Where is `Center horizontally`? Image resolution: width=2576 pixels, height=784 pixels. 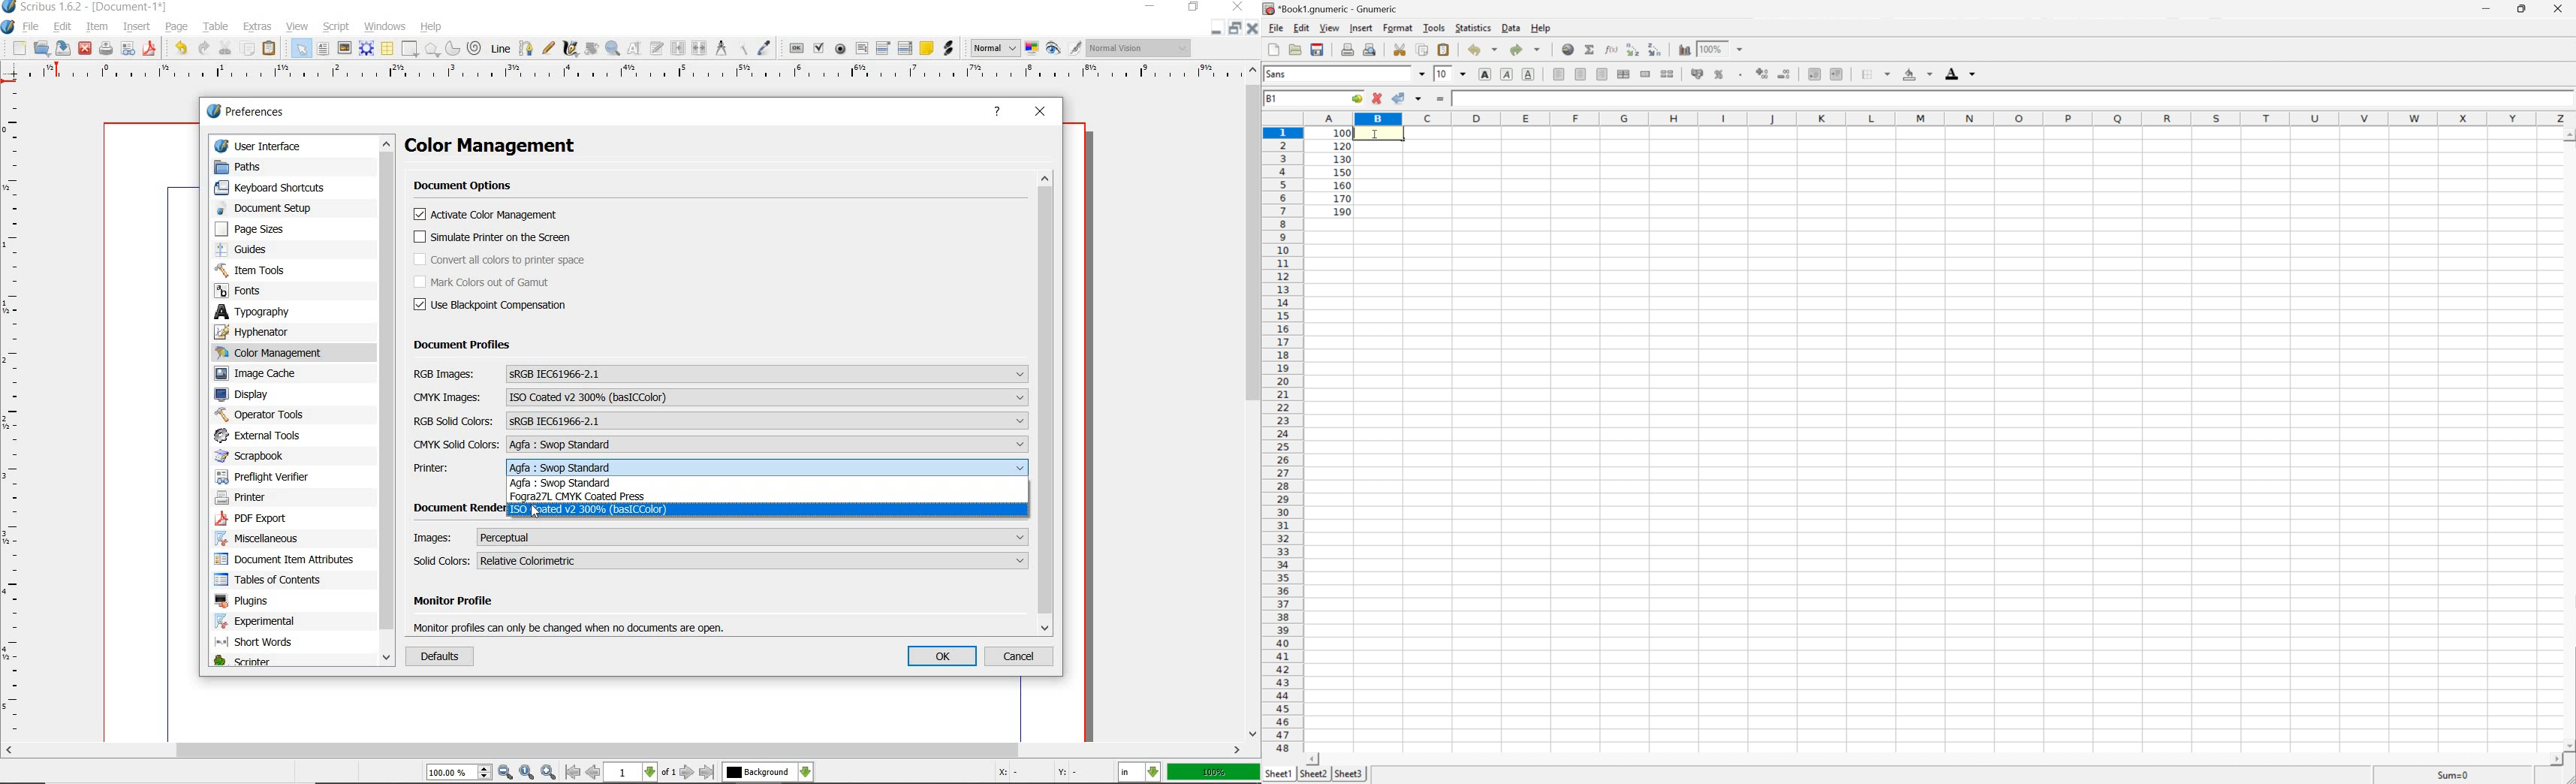
Center horizontally is located at coordinates (1580, 74).